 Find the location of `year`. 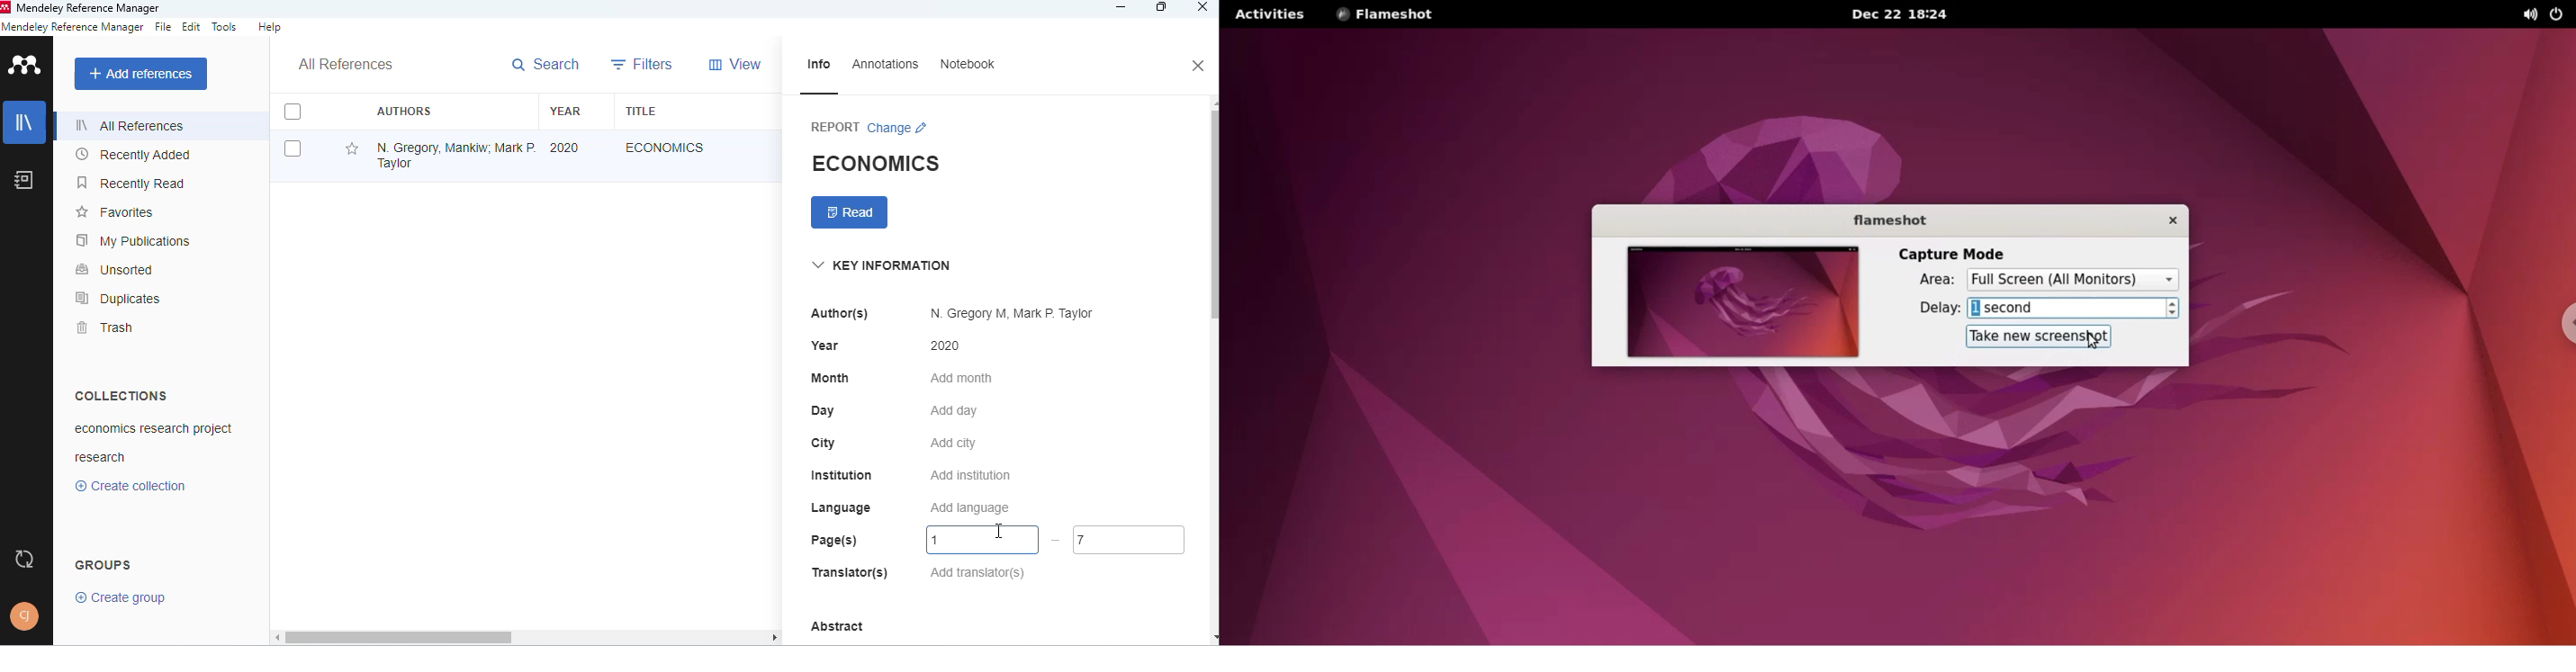

year is located at coordinates (566, 112).